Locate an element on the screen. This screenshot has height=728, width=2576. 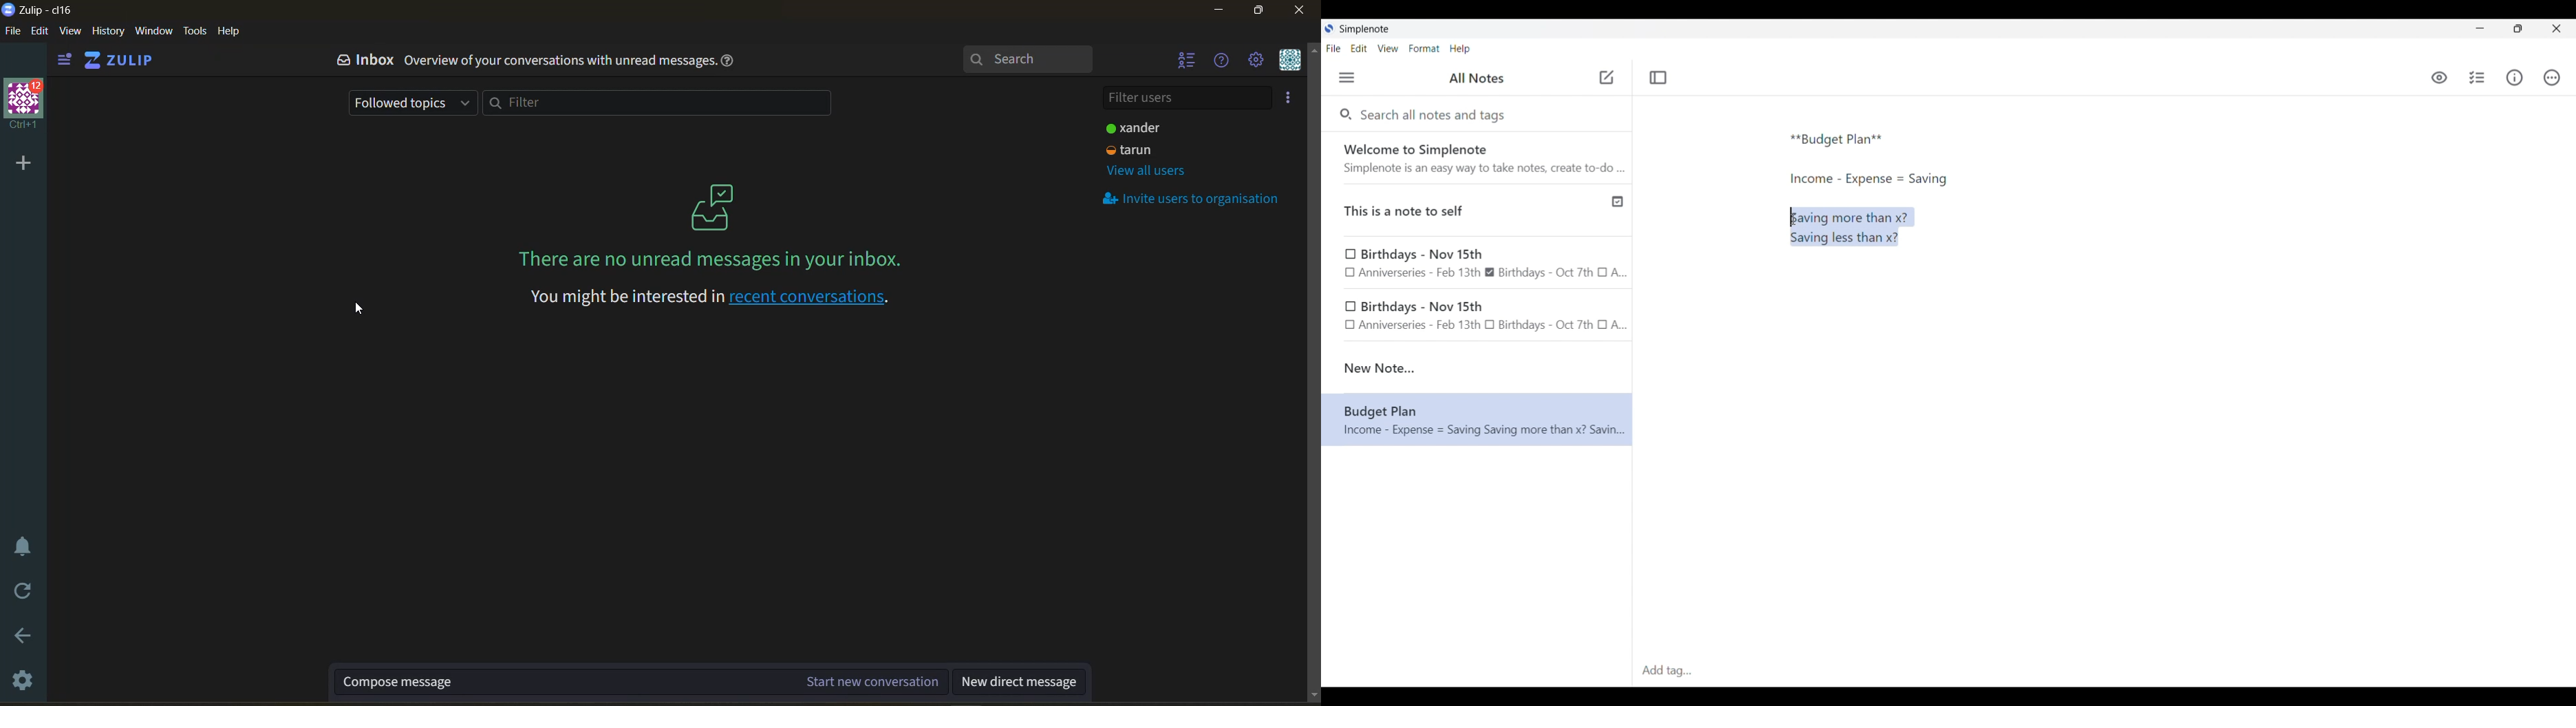
show left side bar is located at coordinates (68, 59).